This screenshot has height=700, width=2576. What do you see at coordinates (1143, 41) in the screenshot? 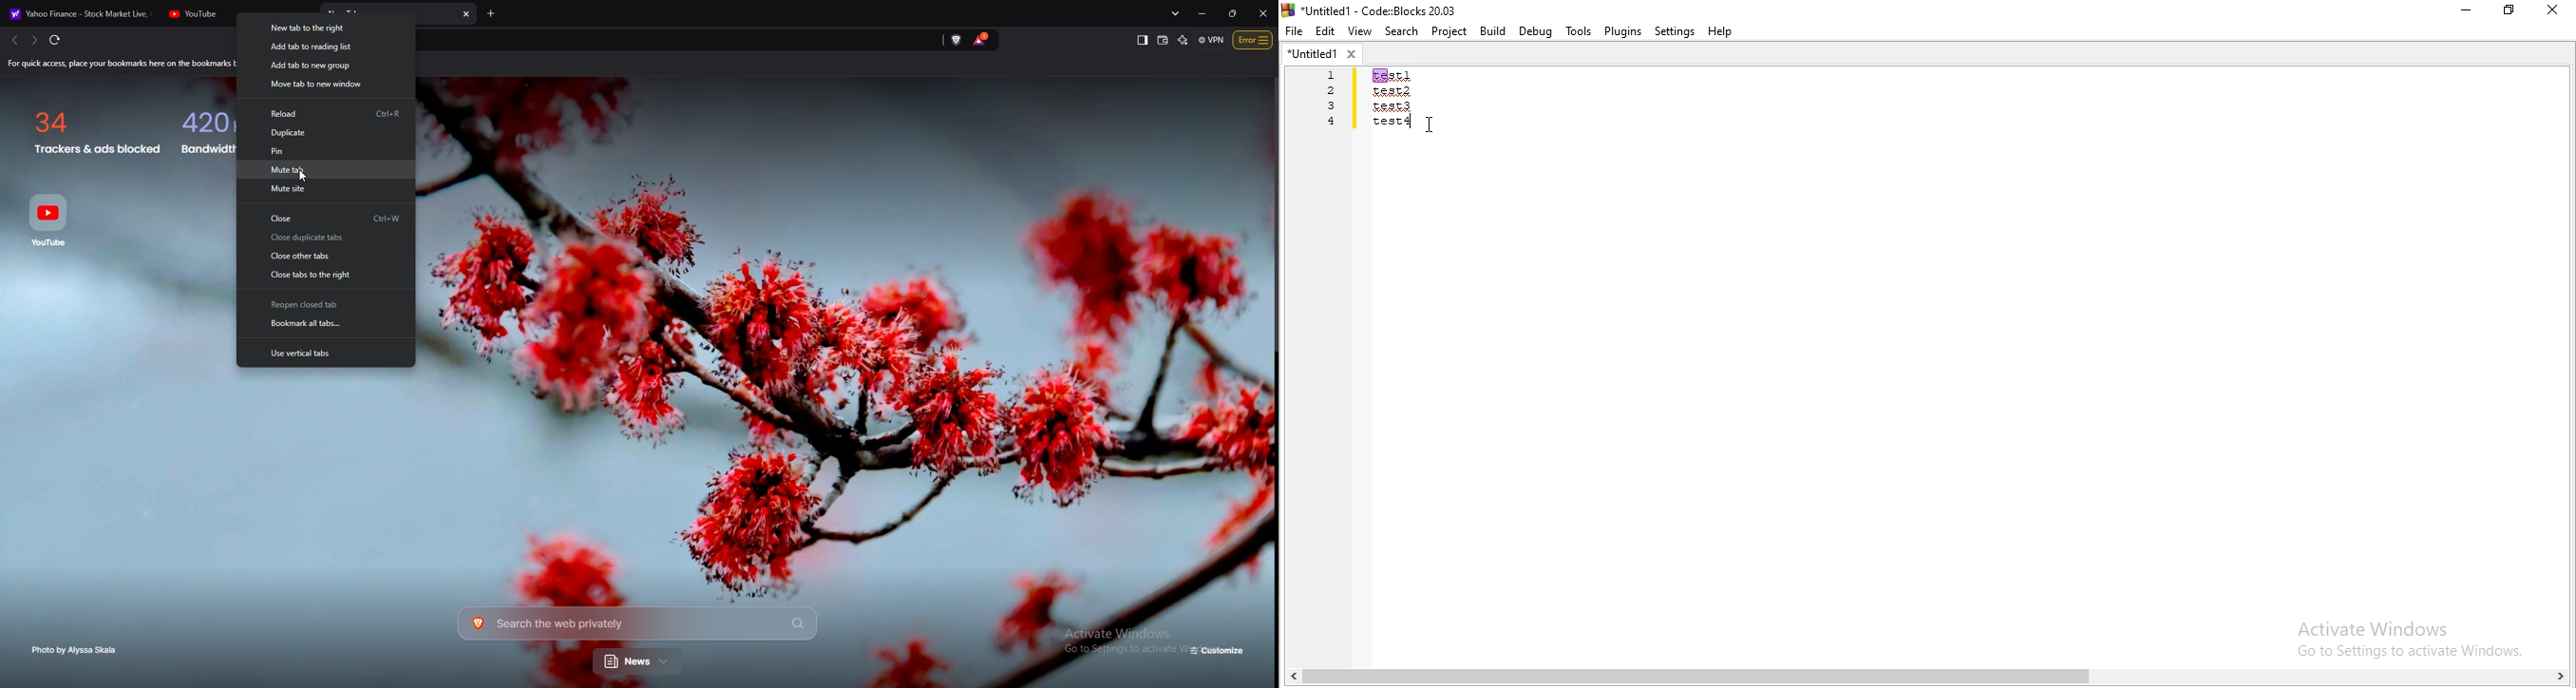
I see `show sidebar` at bounding box center [1143, 41].